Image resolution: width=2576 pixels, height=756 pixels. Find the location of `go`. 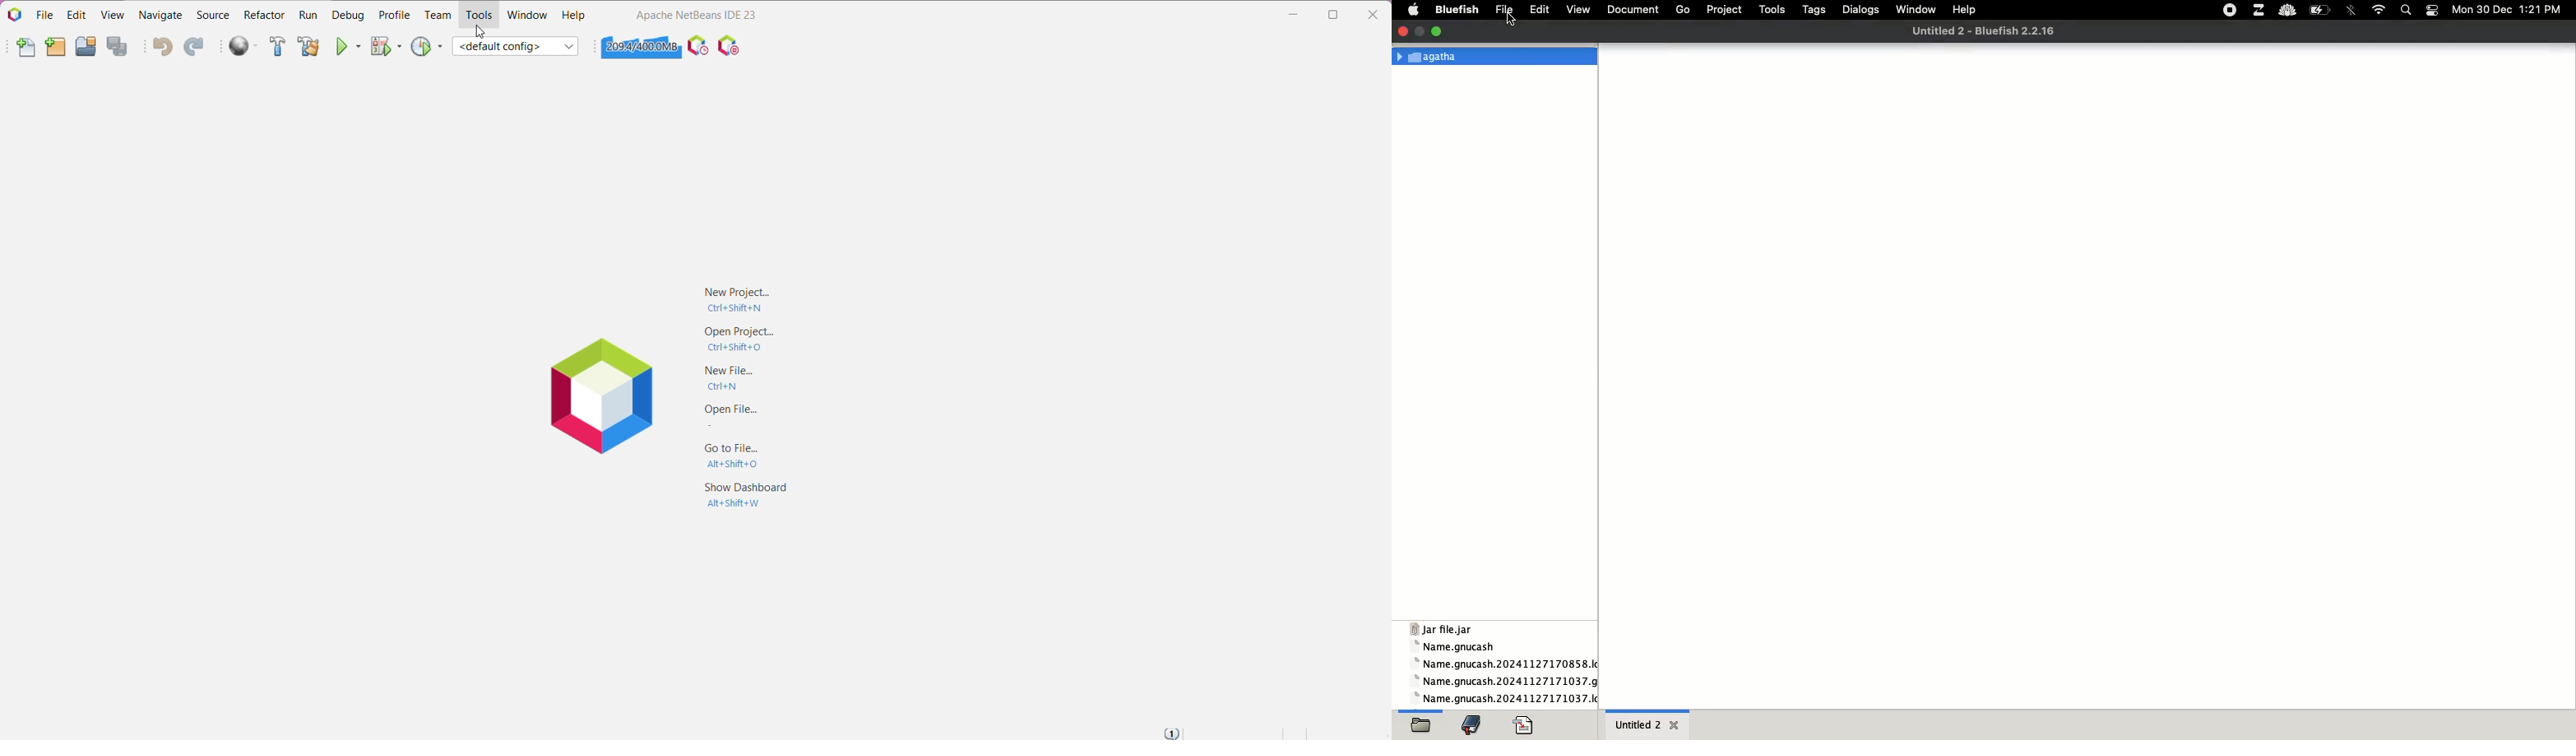

go is located at coordinates (1684, 11).